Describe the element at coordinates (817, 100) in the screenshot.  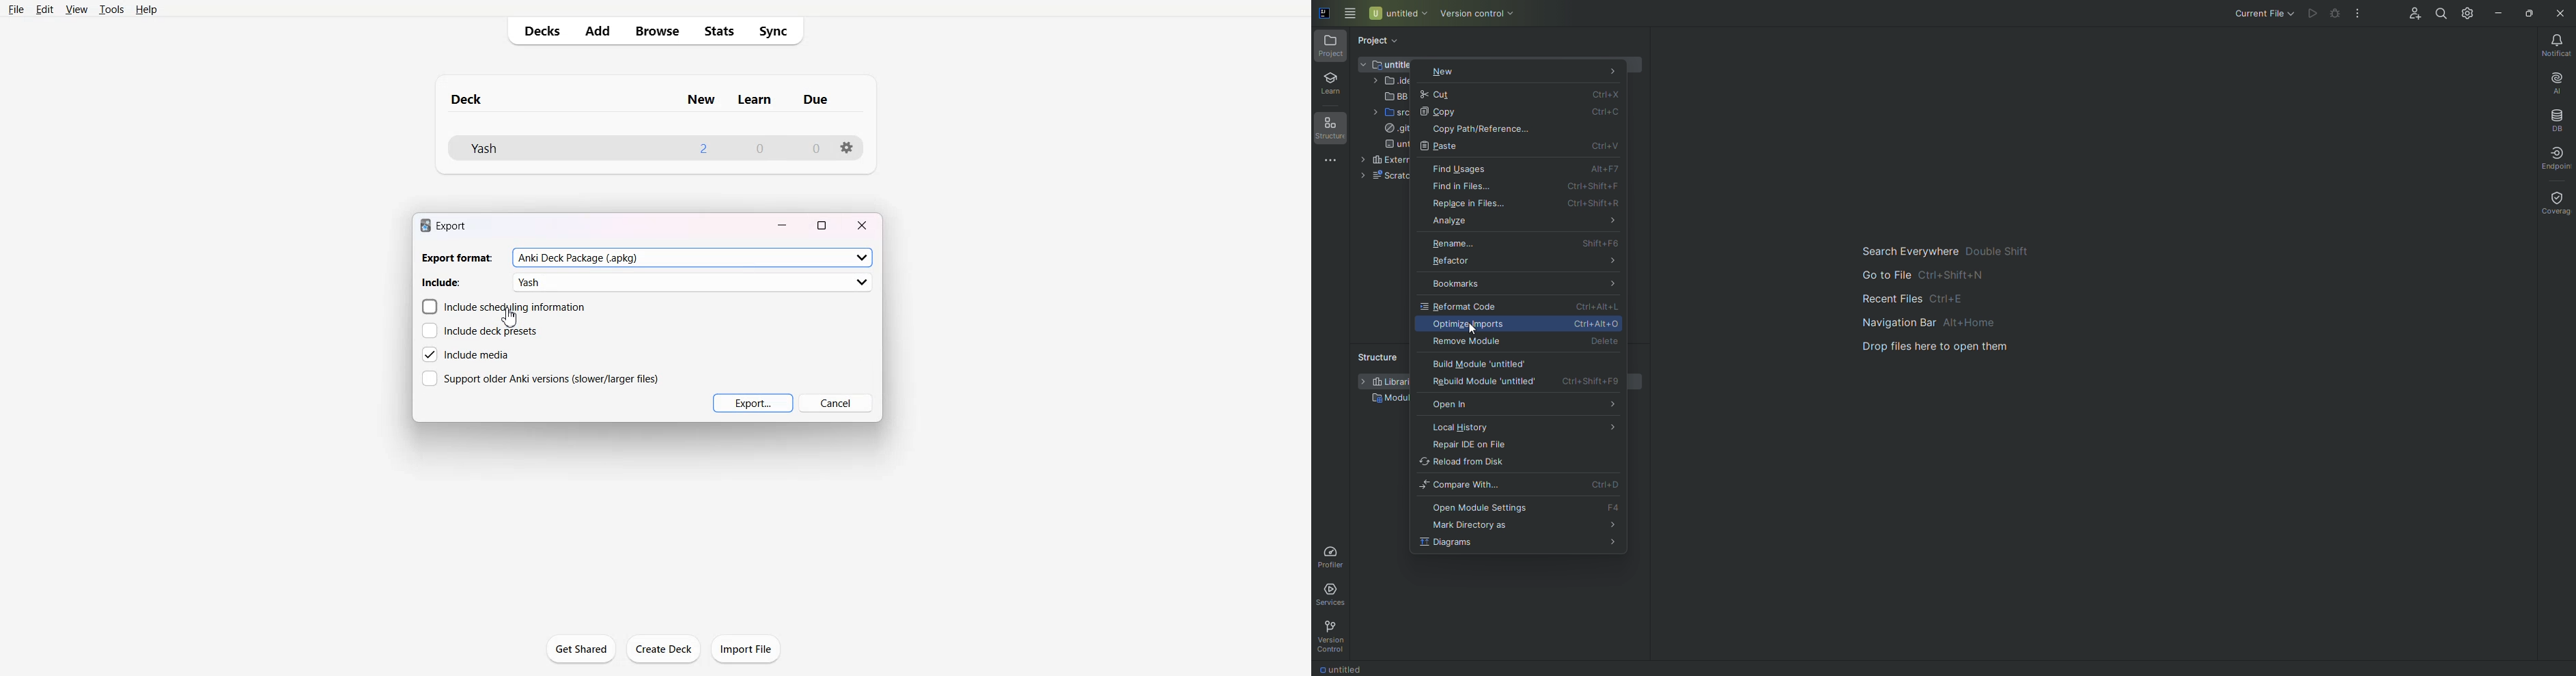
I see `due` at that location.